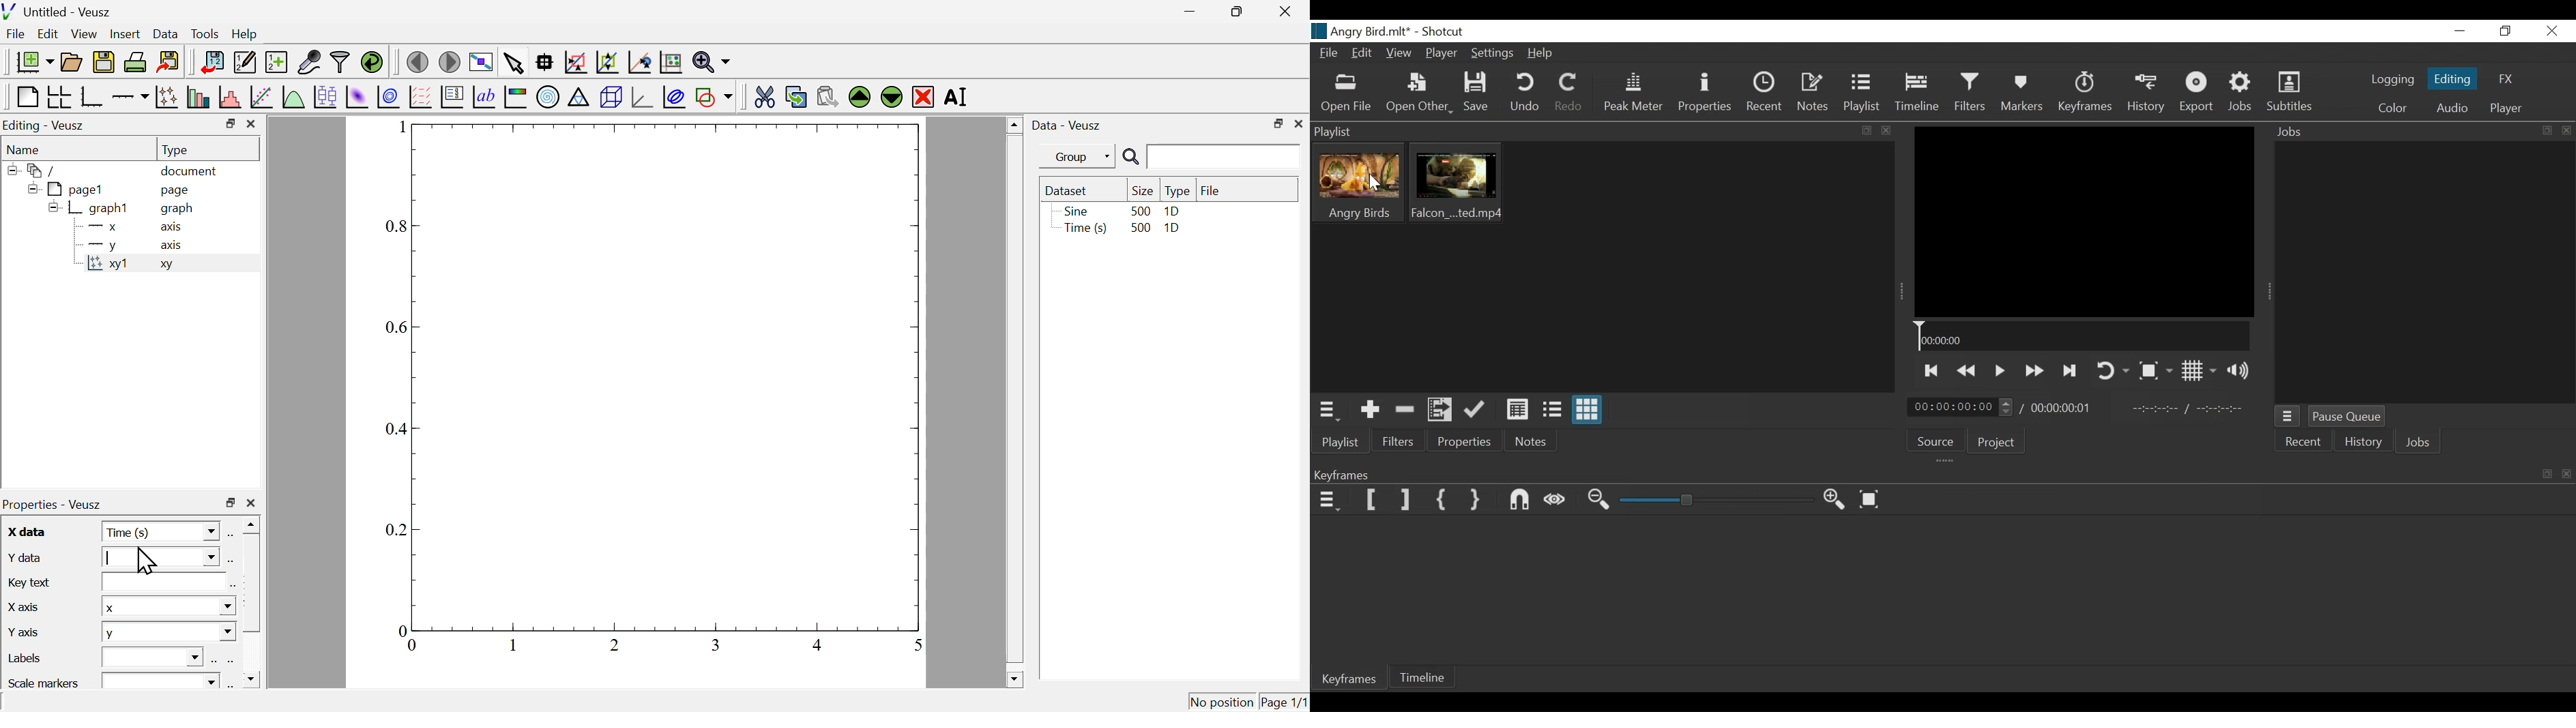 Image resolution: width=2576 pixels, height=728 pixels. What do you see at coordinates (615, 644) in the screenshot?
I see `0.4` at bounding box center [615, 644].